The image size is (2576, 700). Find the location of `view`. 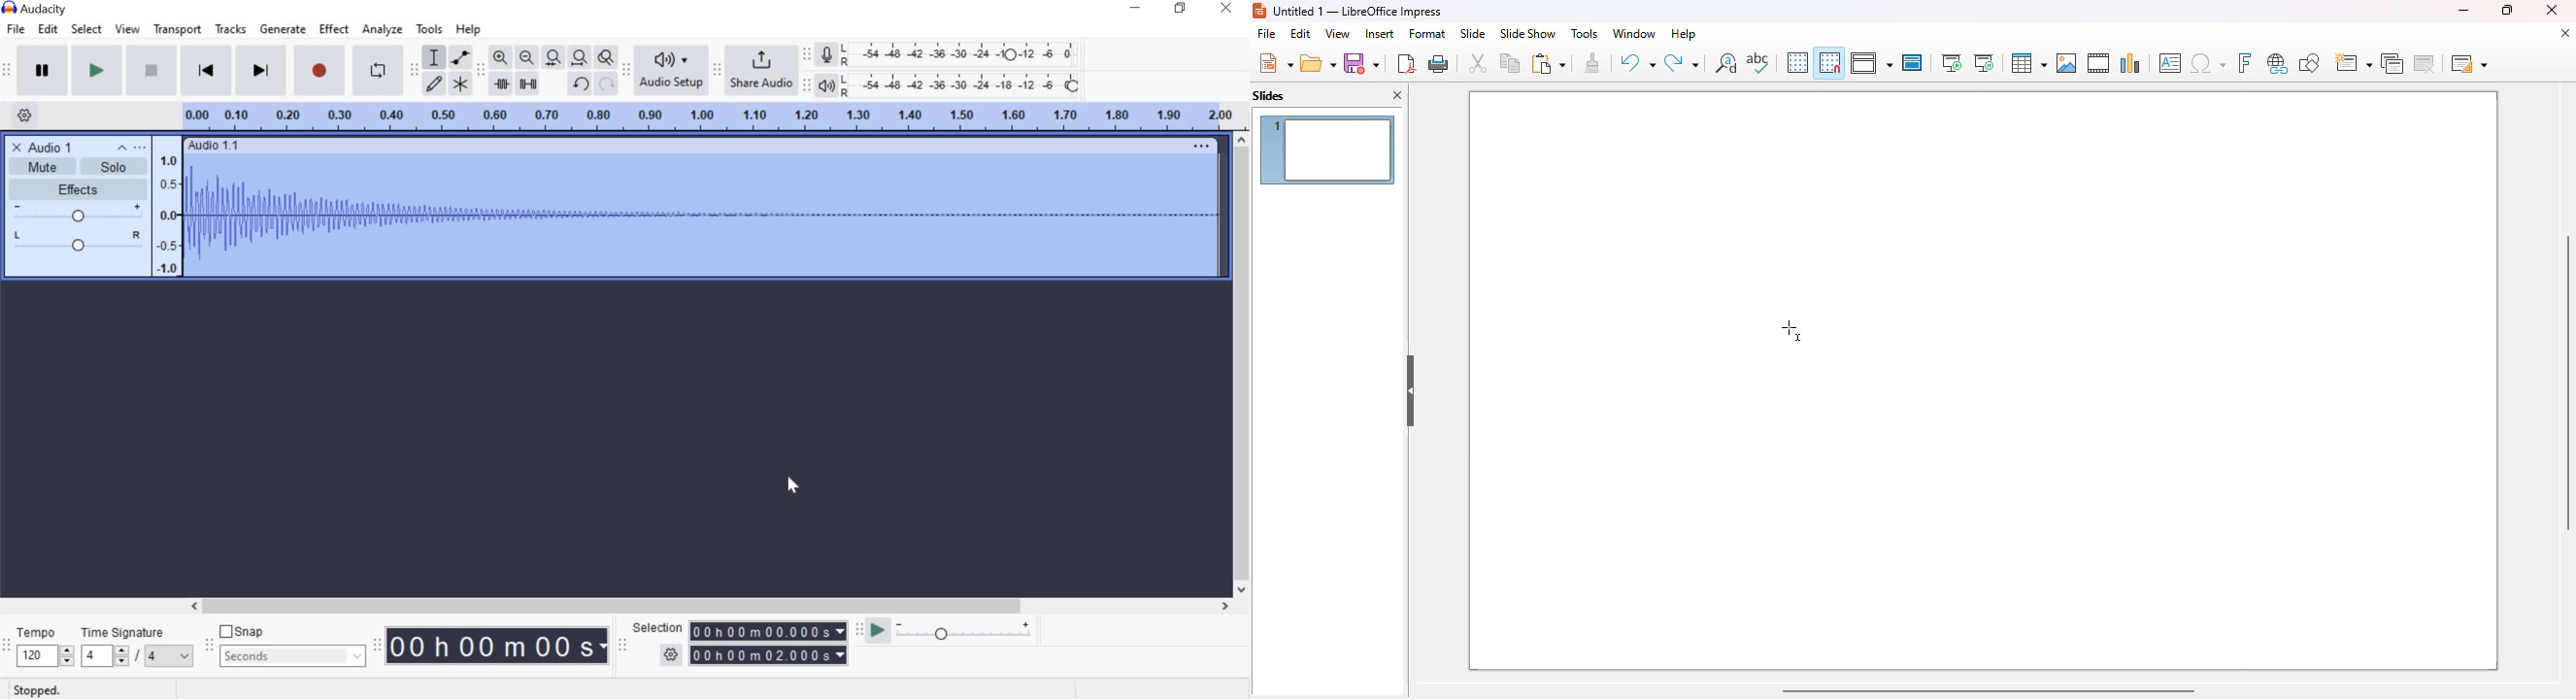

view is located at coordinates (1337, 33).